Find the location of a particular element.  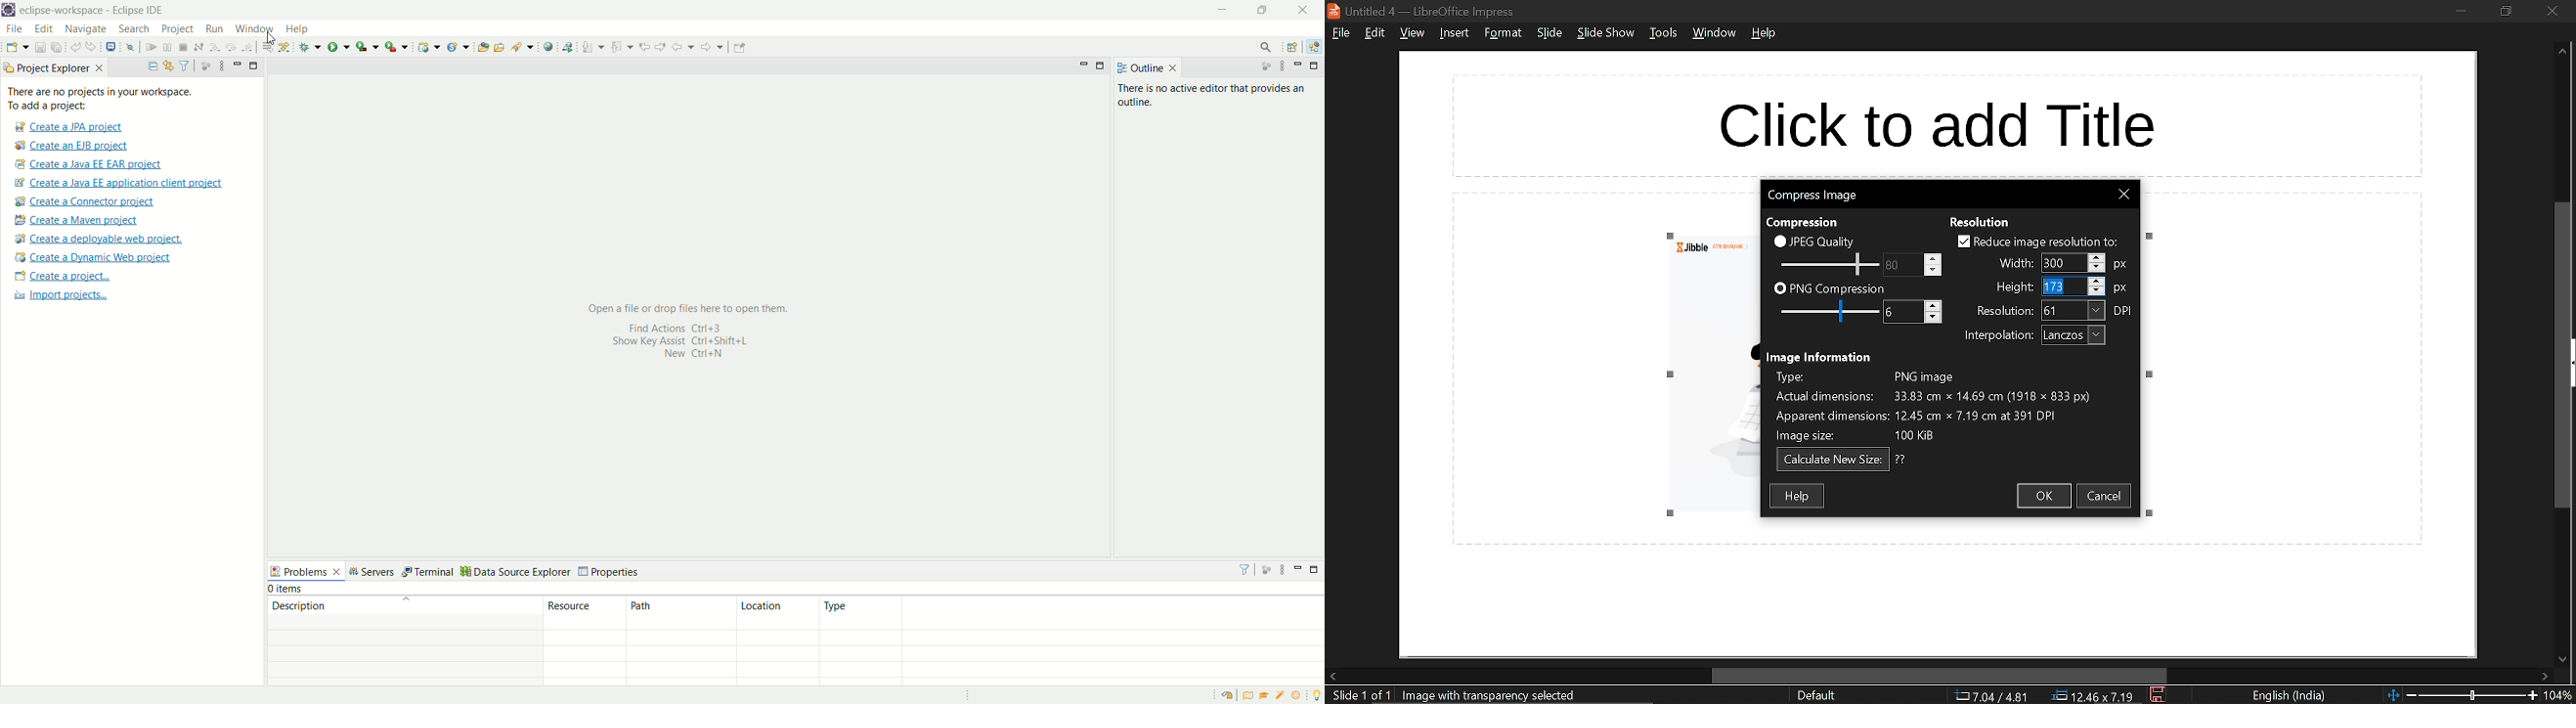

Increase  is located at coordinates (2098, 257).